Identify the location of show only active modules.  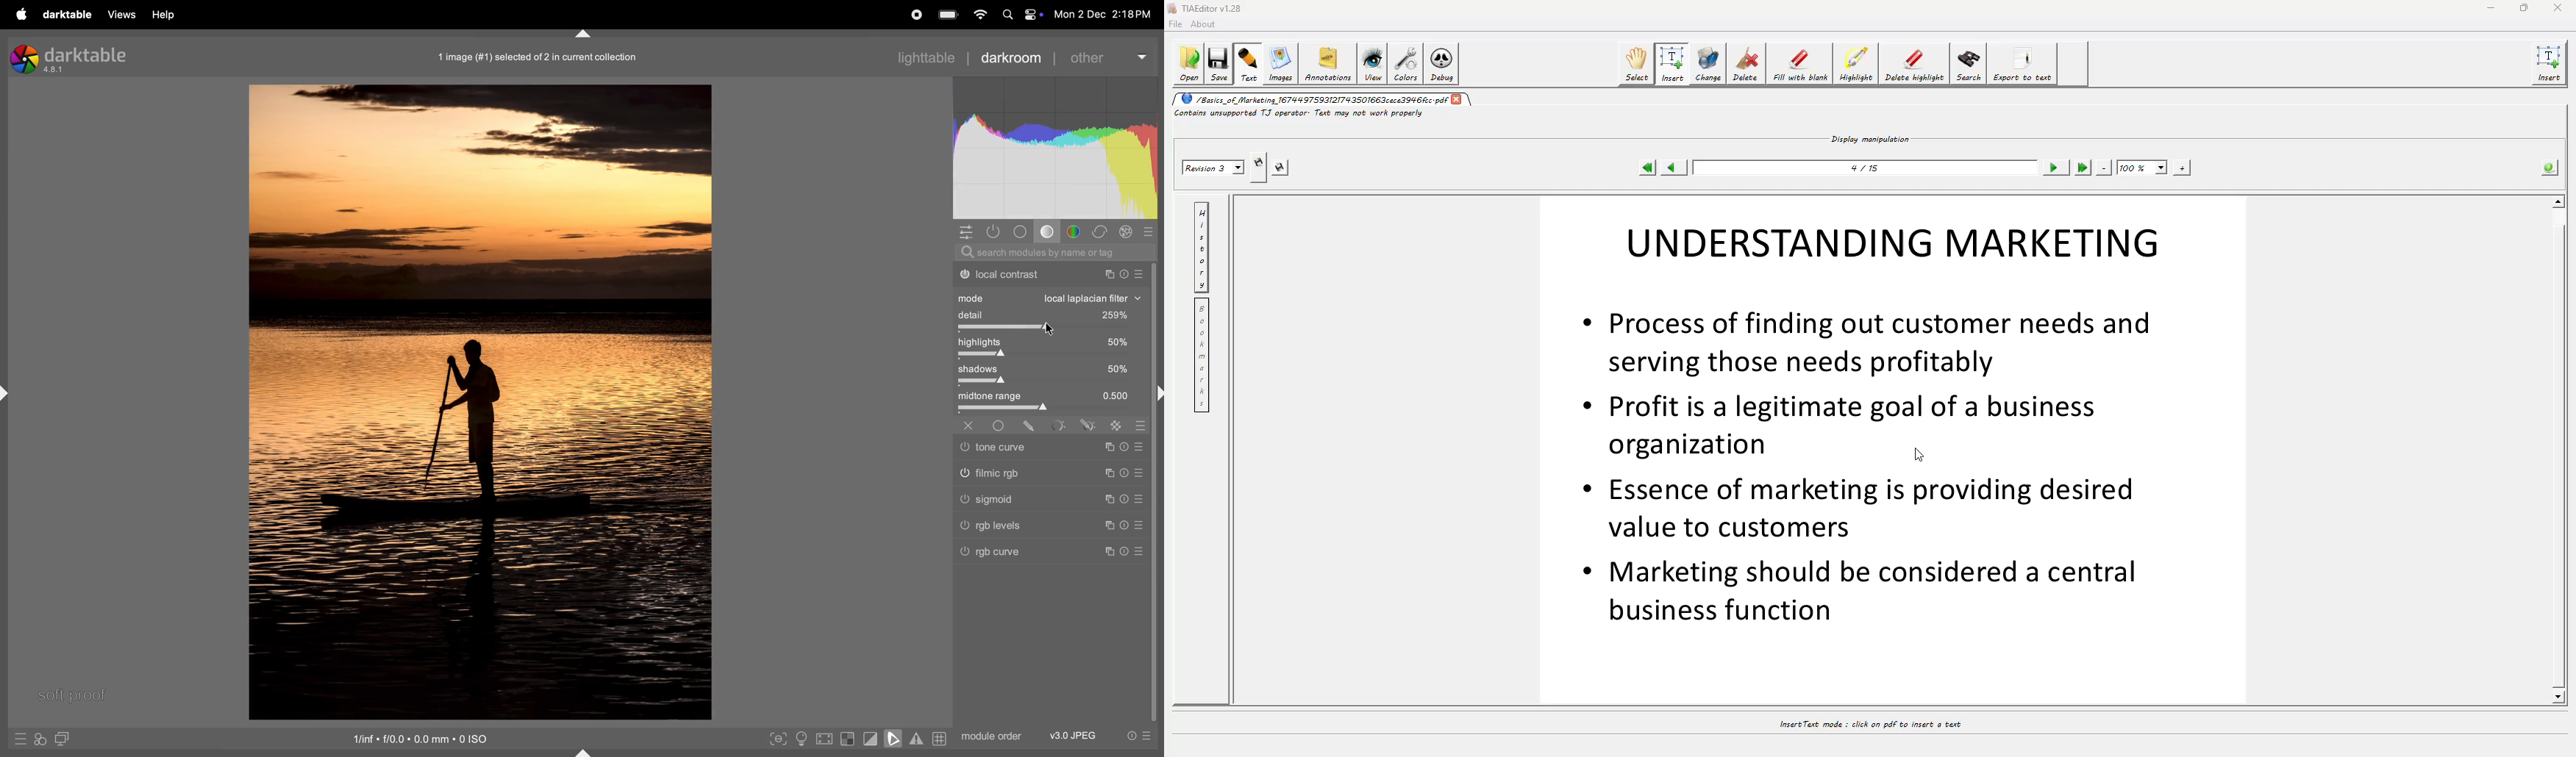
(994, 232).